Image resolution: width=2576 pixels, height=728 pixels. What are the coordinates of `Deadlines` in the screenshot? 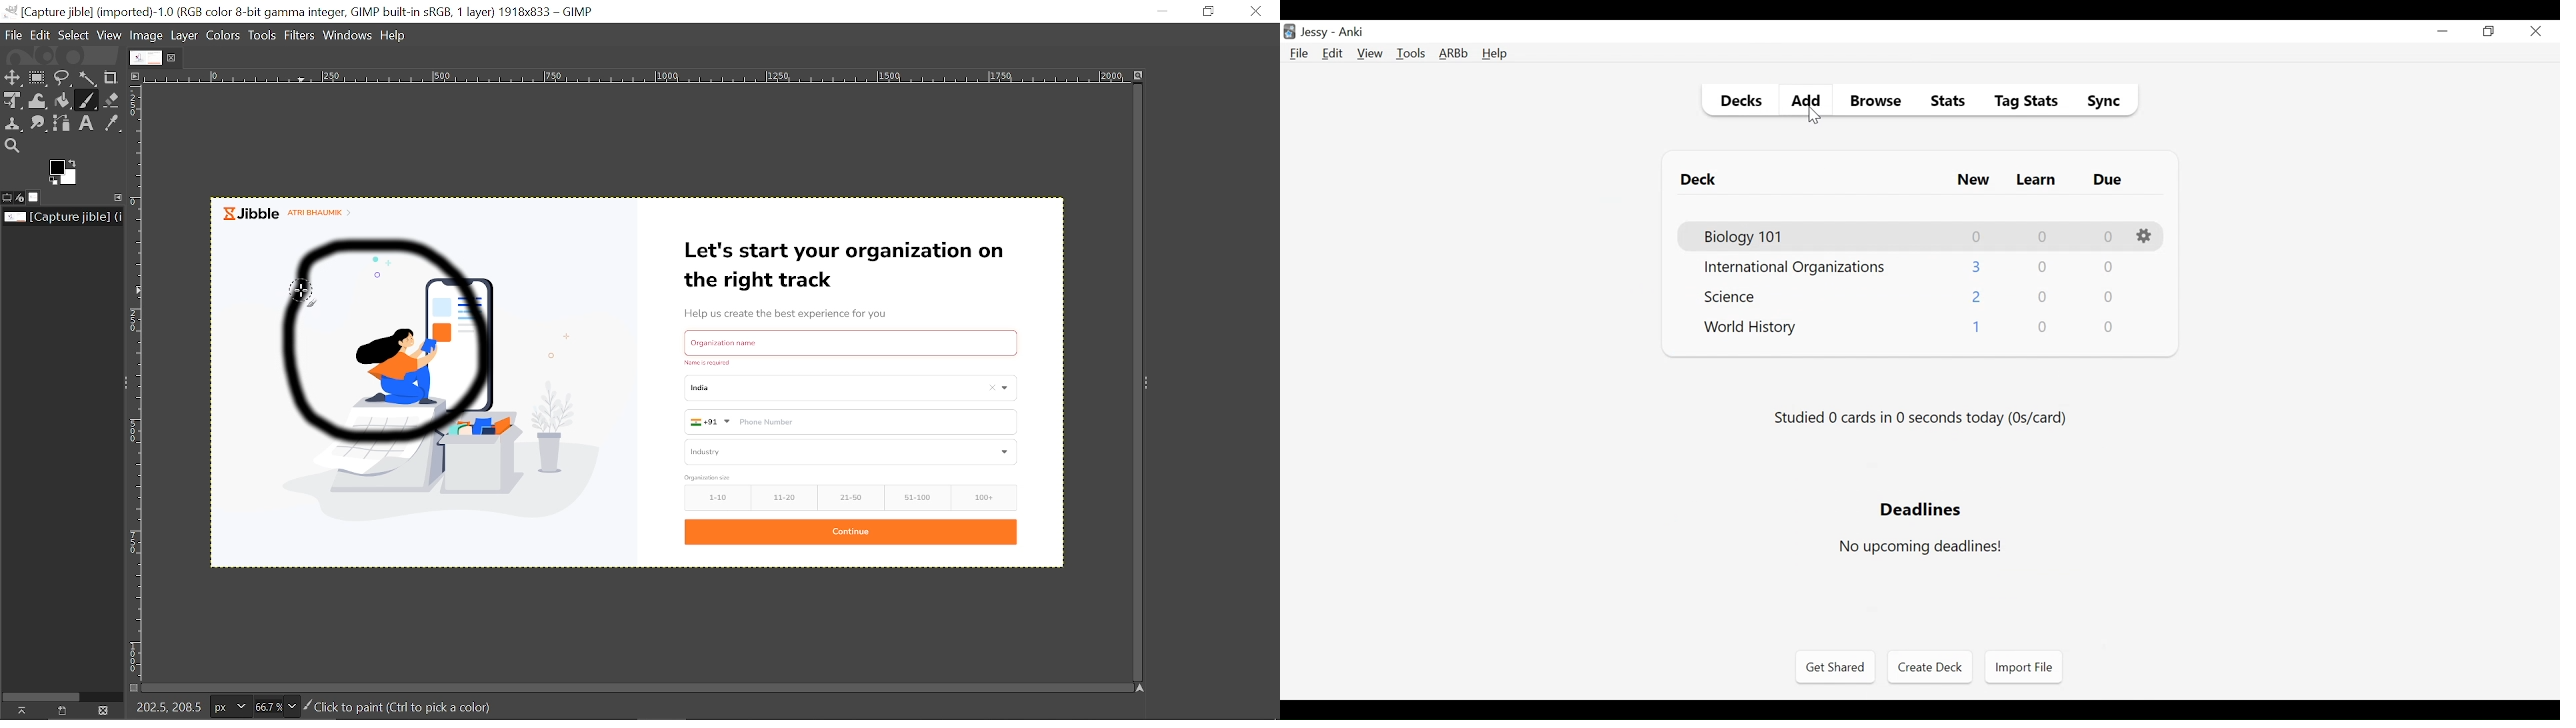 It's located at (1922, 509).